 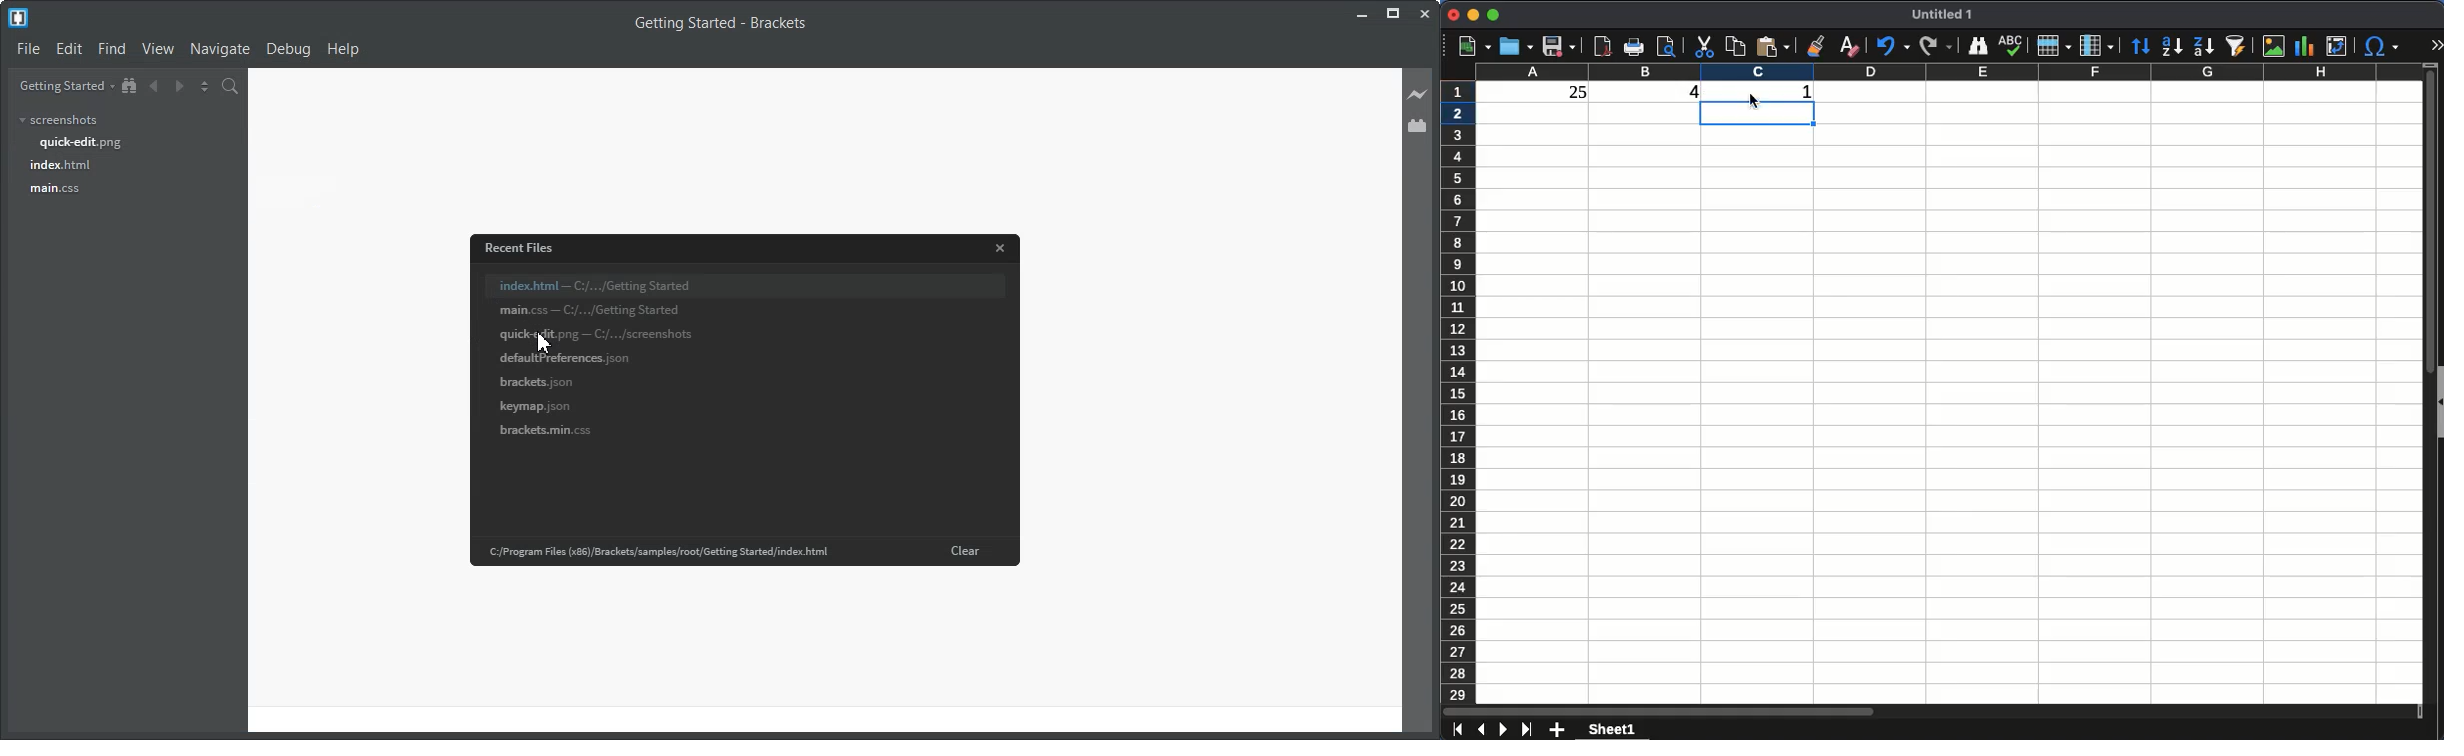 What do you see at coordinates (1936, 47) in the screenshot?
I see `redo` at bounding box center [1936, 47].